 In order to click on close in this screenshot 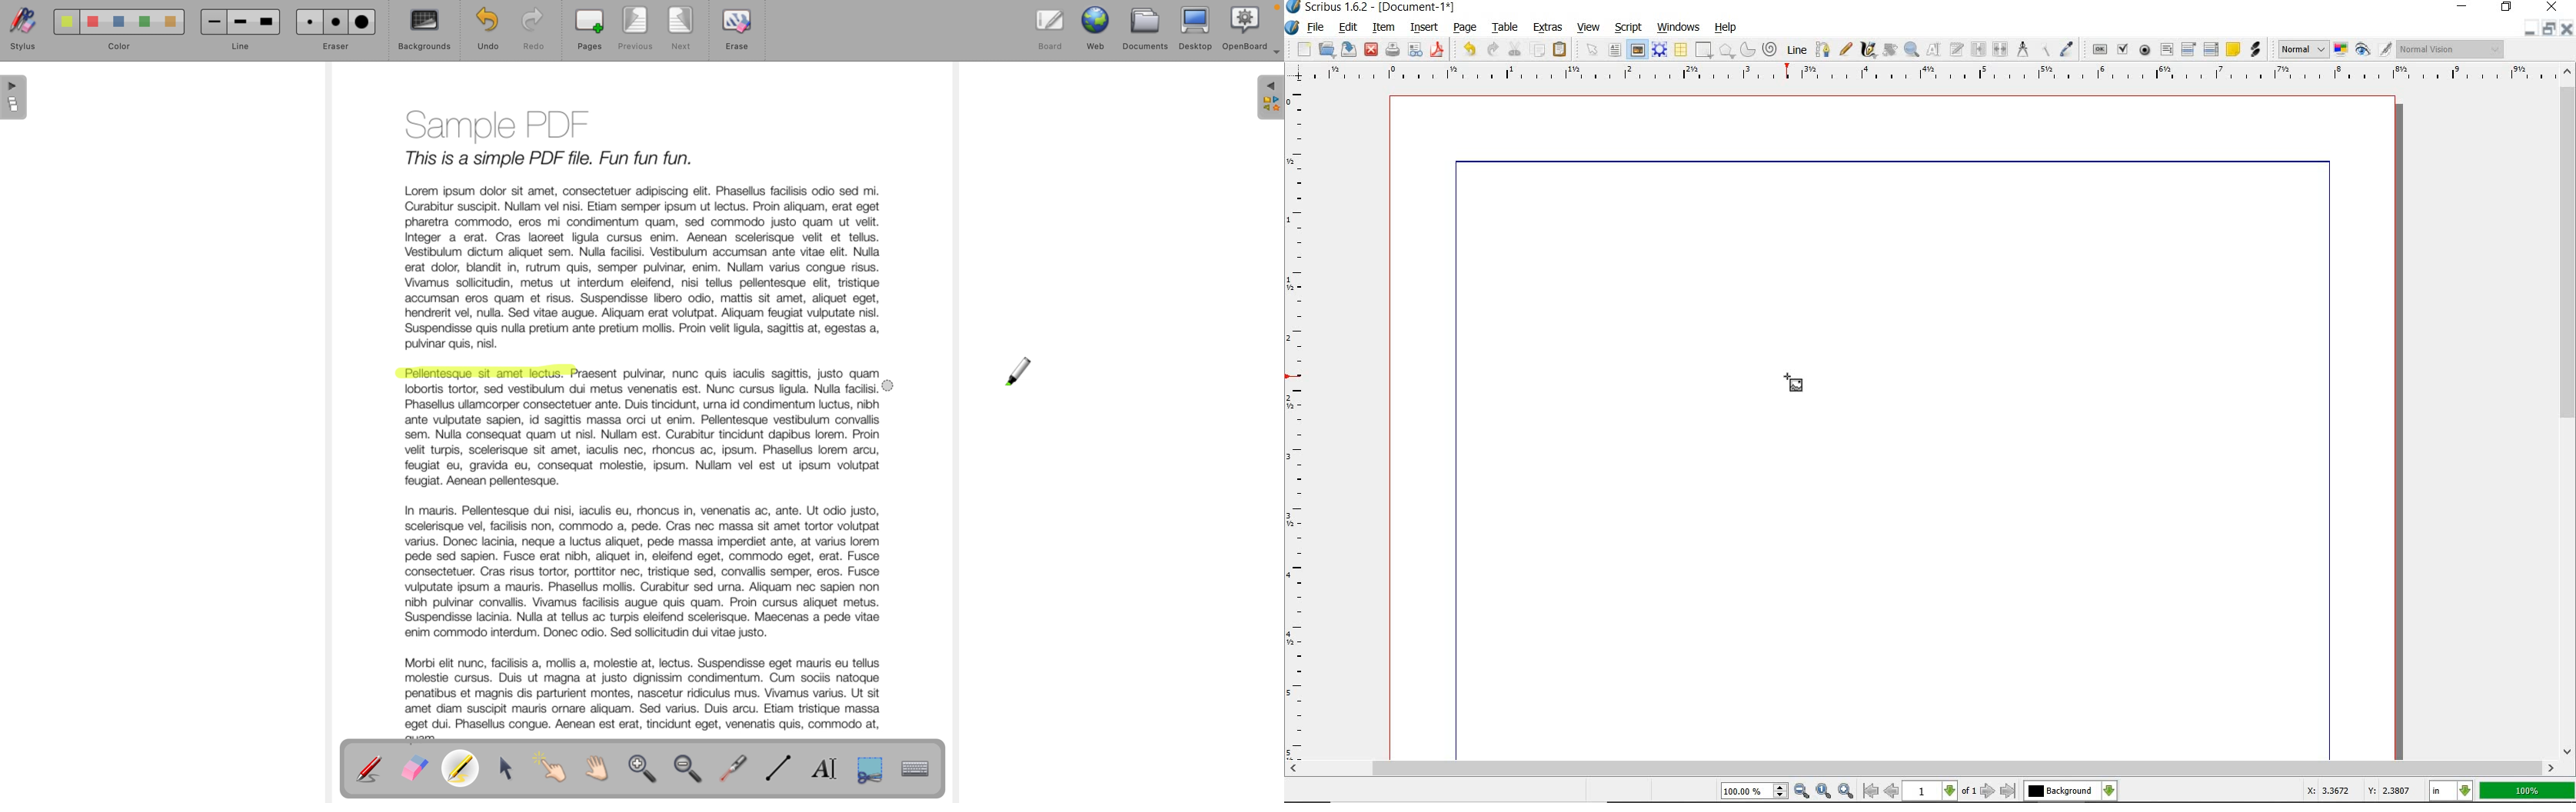, I will do `click(1371, 49)`.